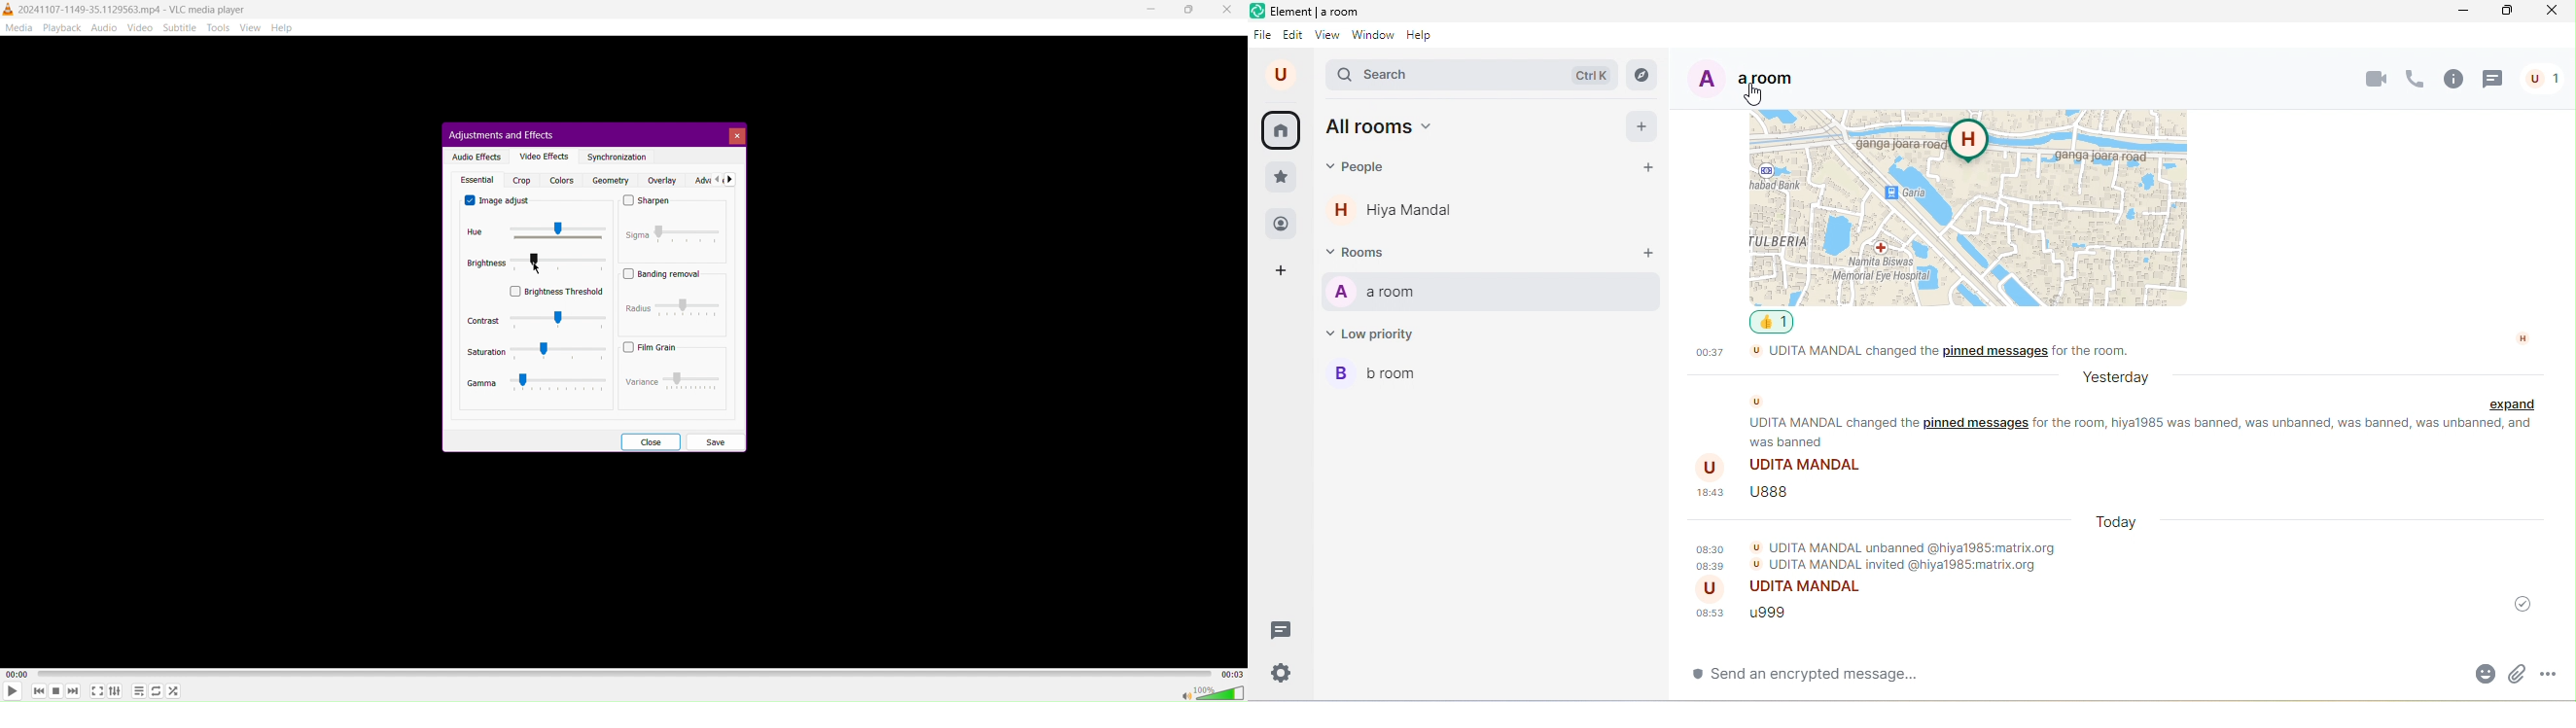 This screenshot has height=728, width=2576. Describe the element at coordinates (713, 179) in the screenshot. I see `Advanced` at that location.